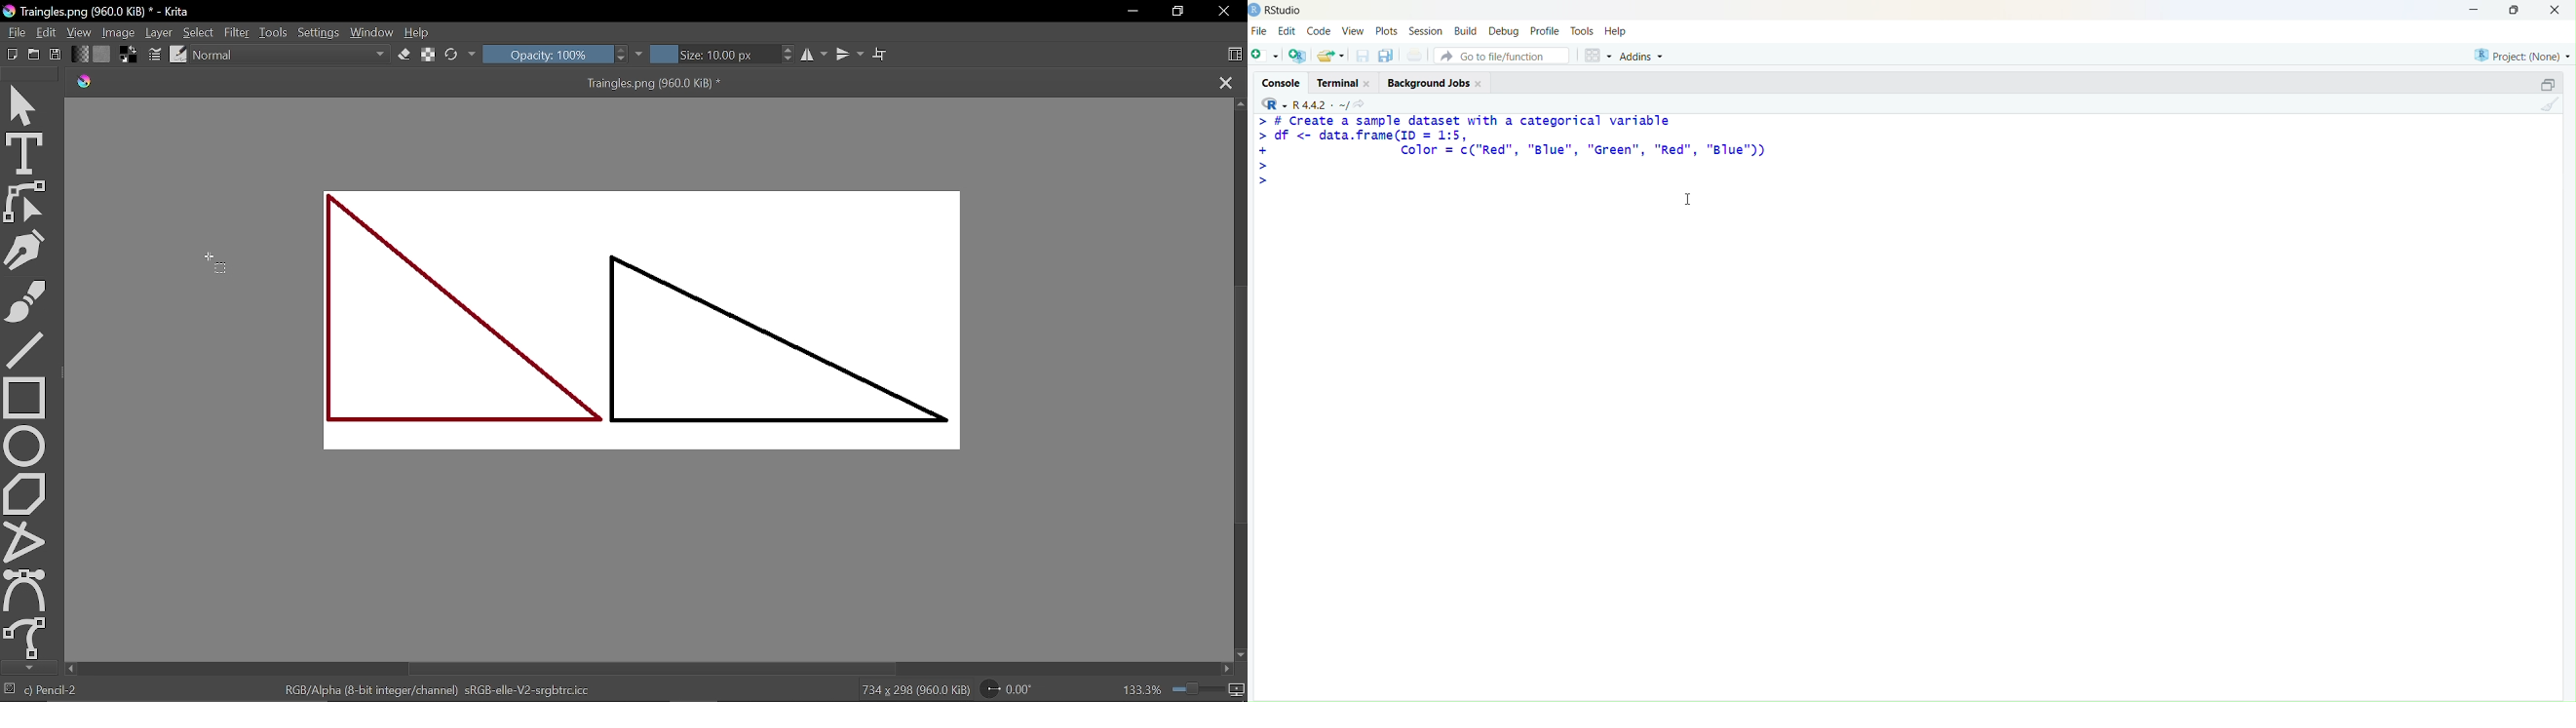 This screenshot has height=728, width=2576. Describe the element at coordinates (2523, 55) in the screenshot. I see `project (none)` at that location.